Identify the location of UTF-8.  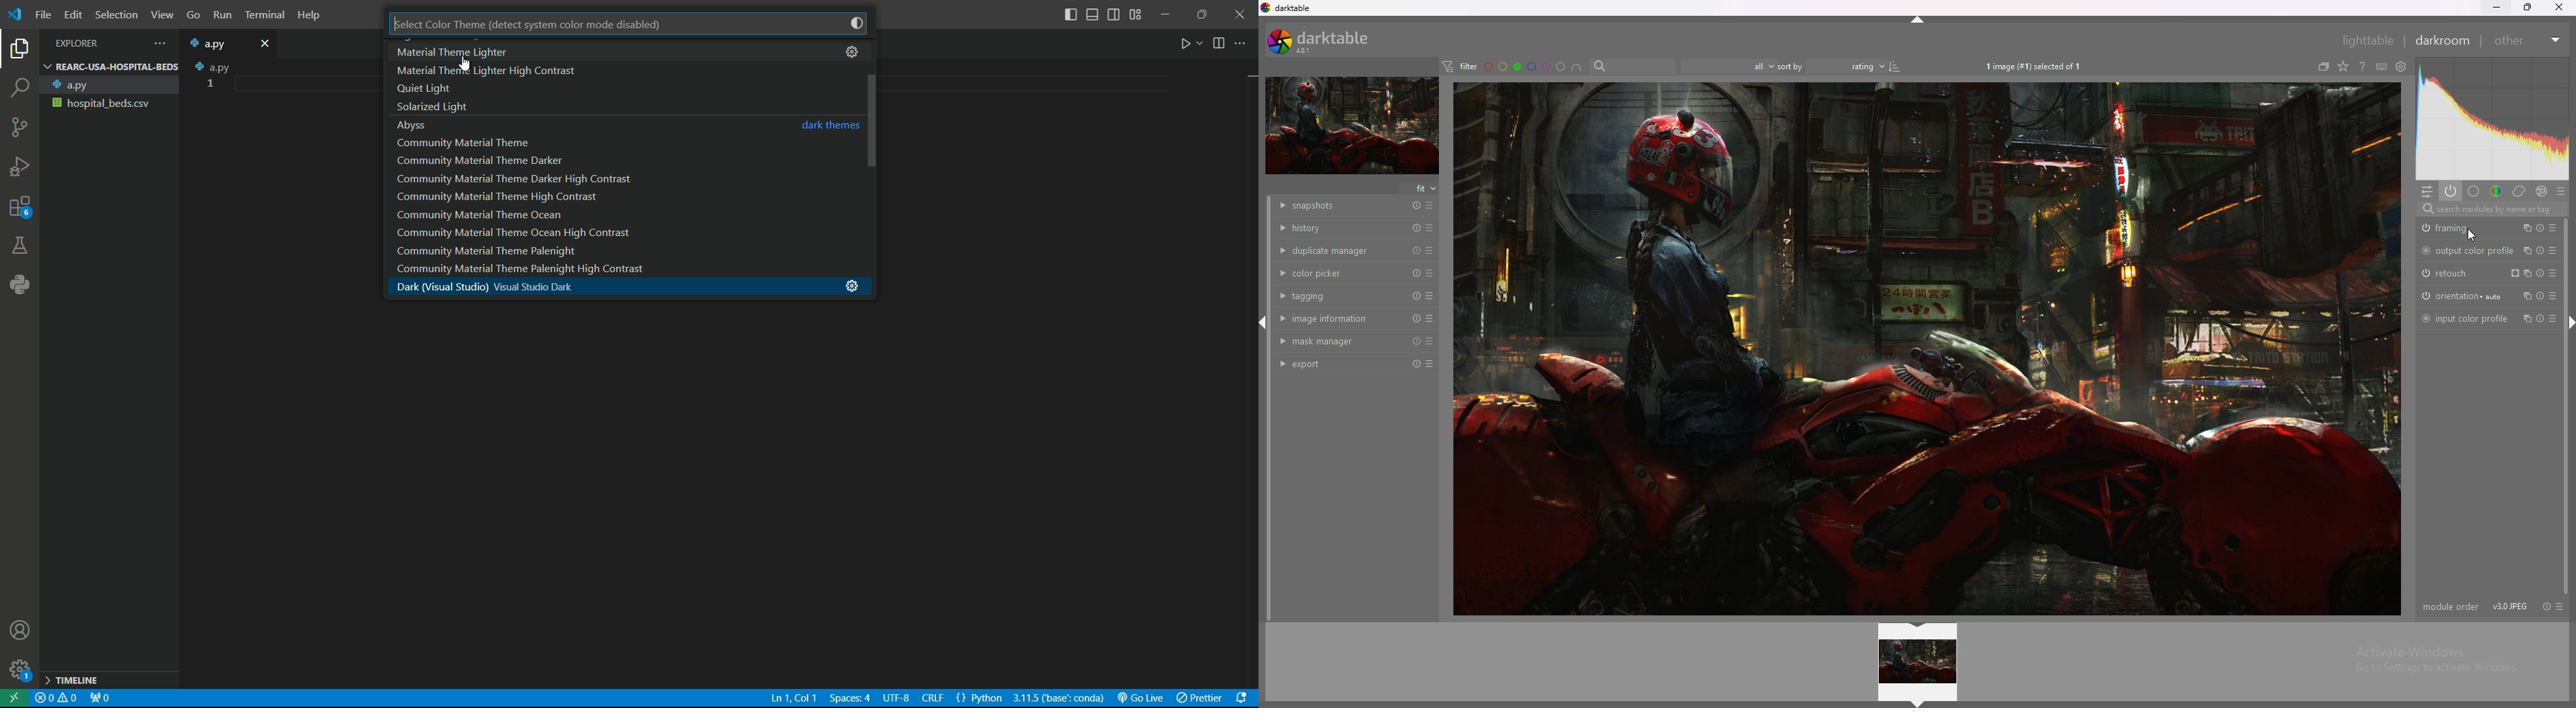
(896, 699).